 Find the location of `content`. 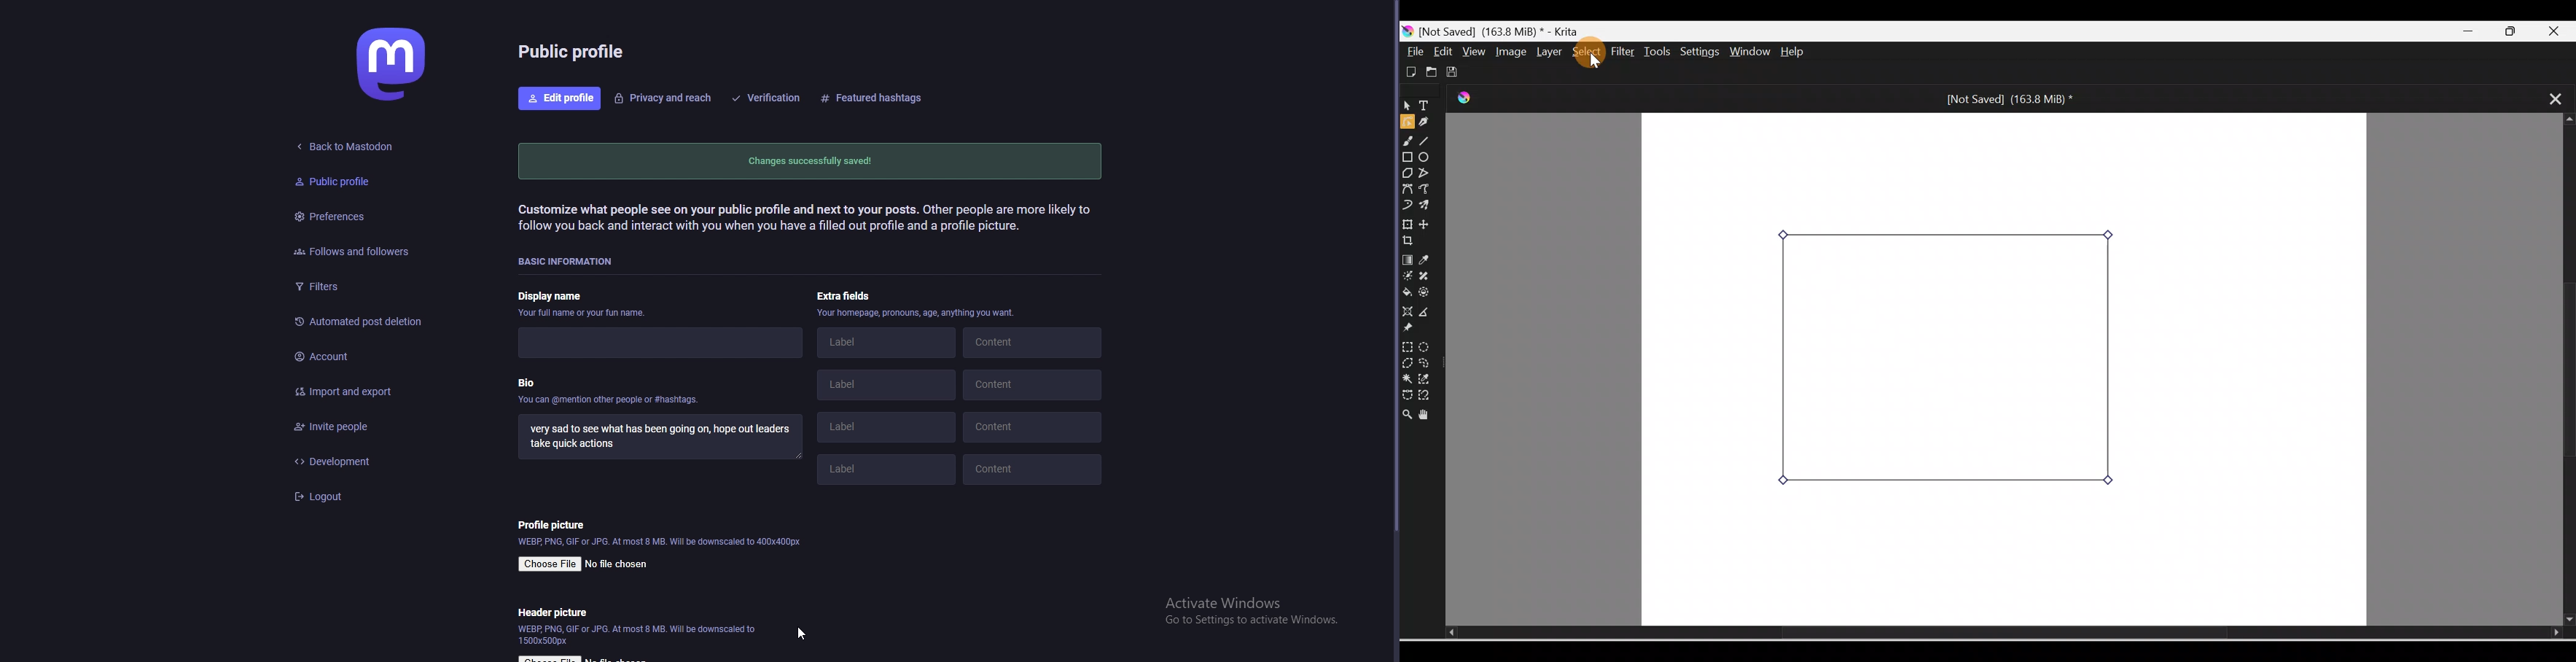

content is located at coordinates (1030, 283).